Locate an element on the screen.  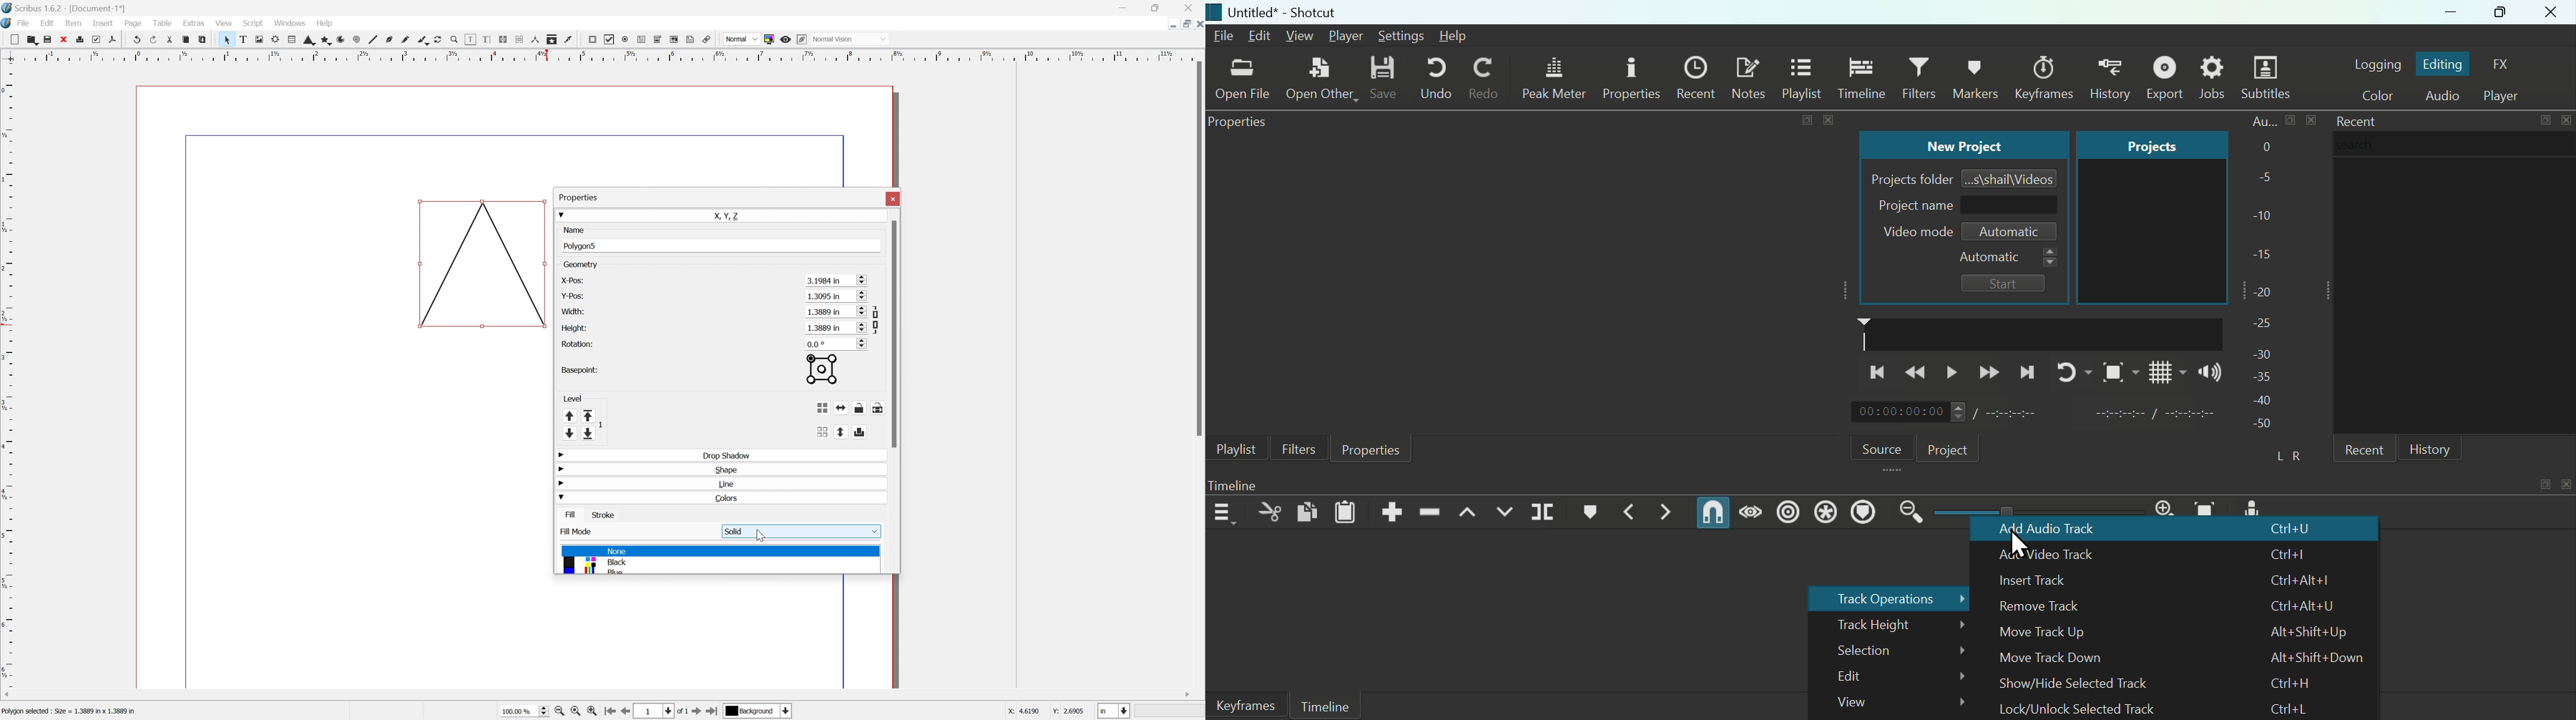
Redo is located at coordinates (1489, 81).